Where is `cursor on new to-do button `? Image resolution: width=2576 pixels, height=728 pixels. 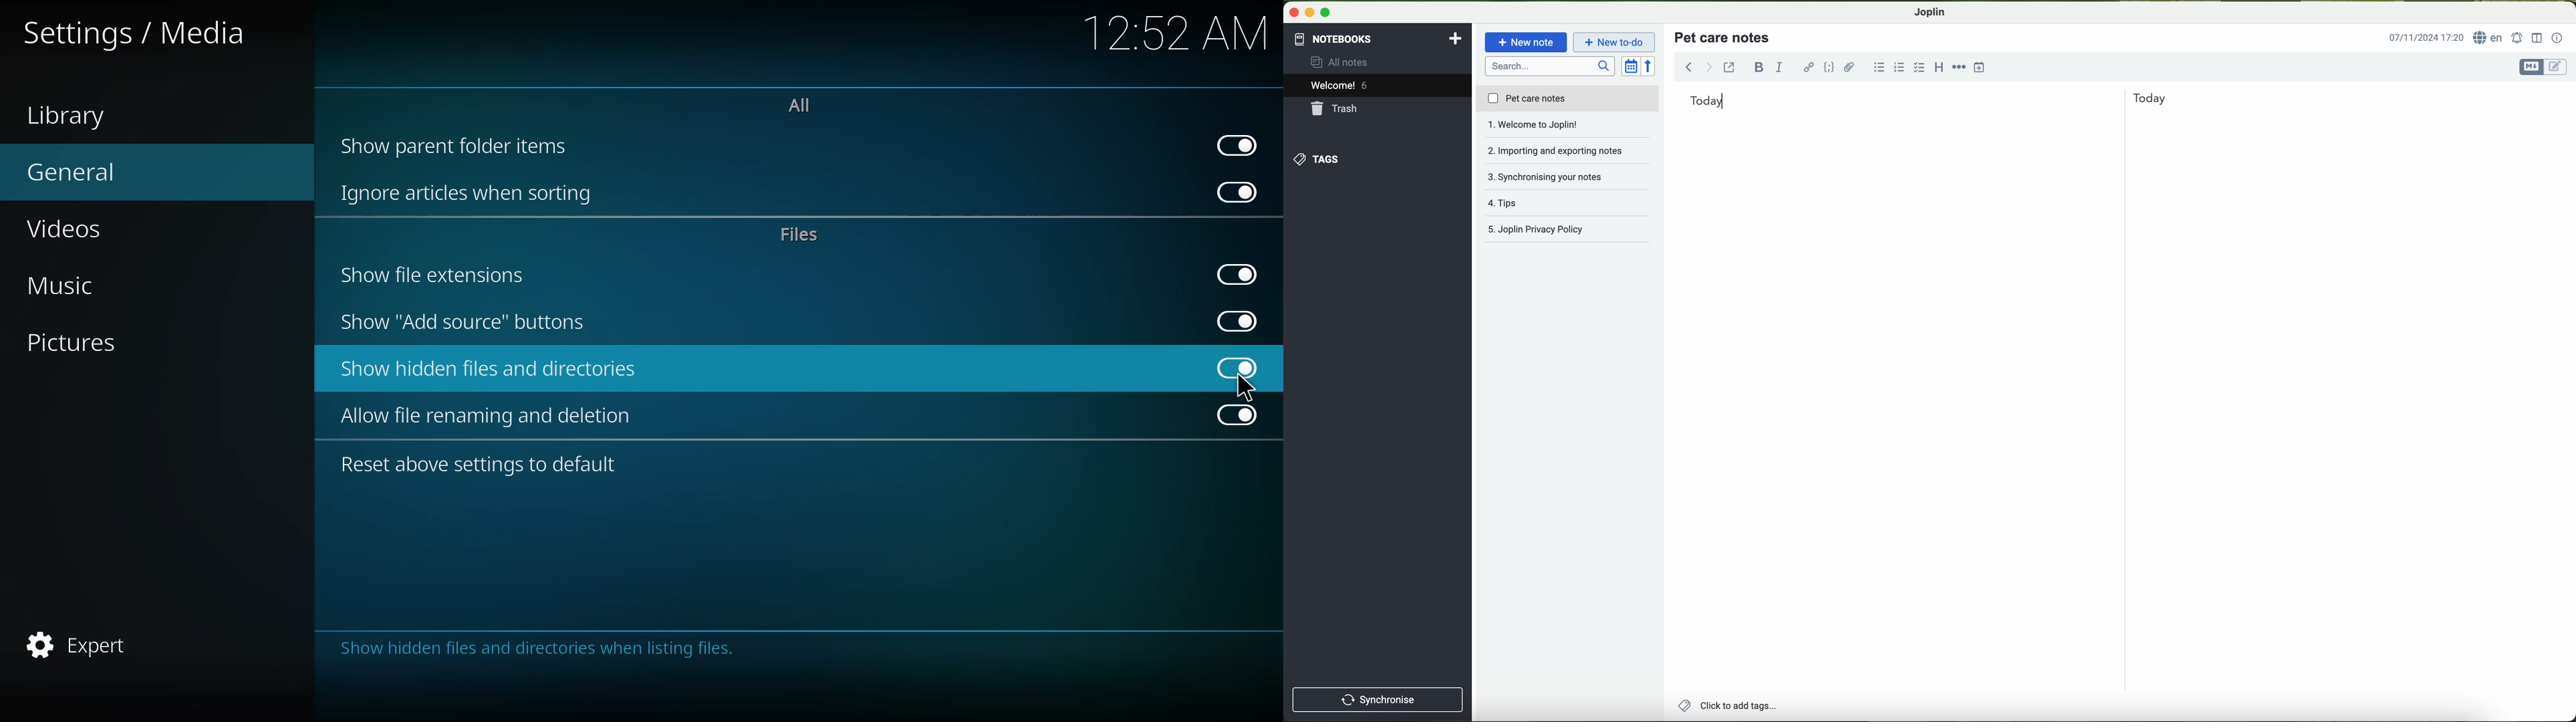 cursor on new to-do button  is located at coordinates (1615, 43).